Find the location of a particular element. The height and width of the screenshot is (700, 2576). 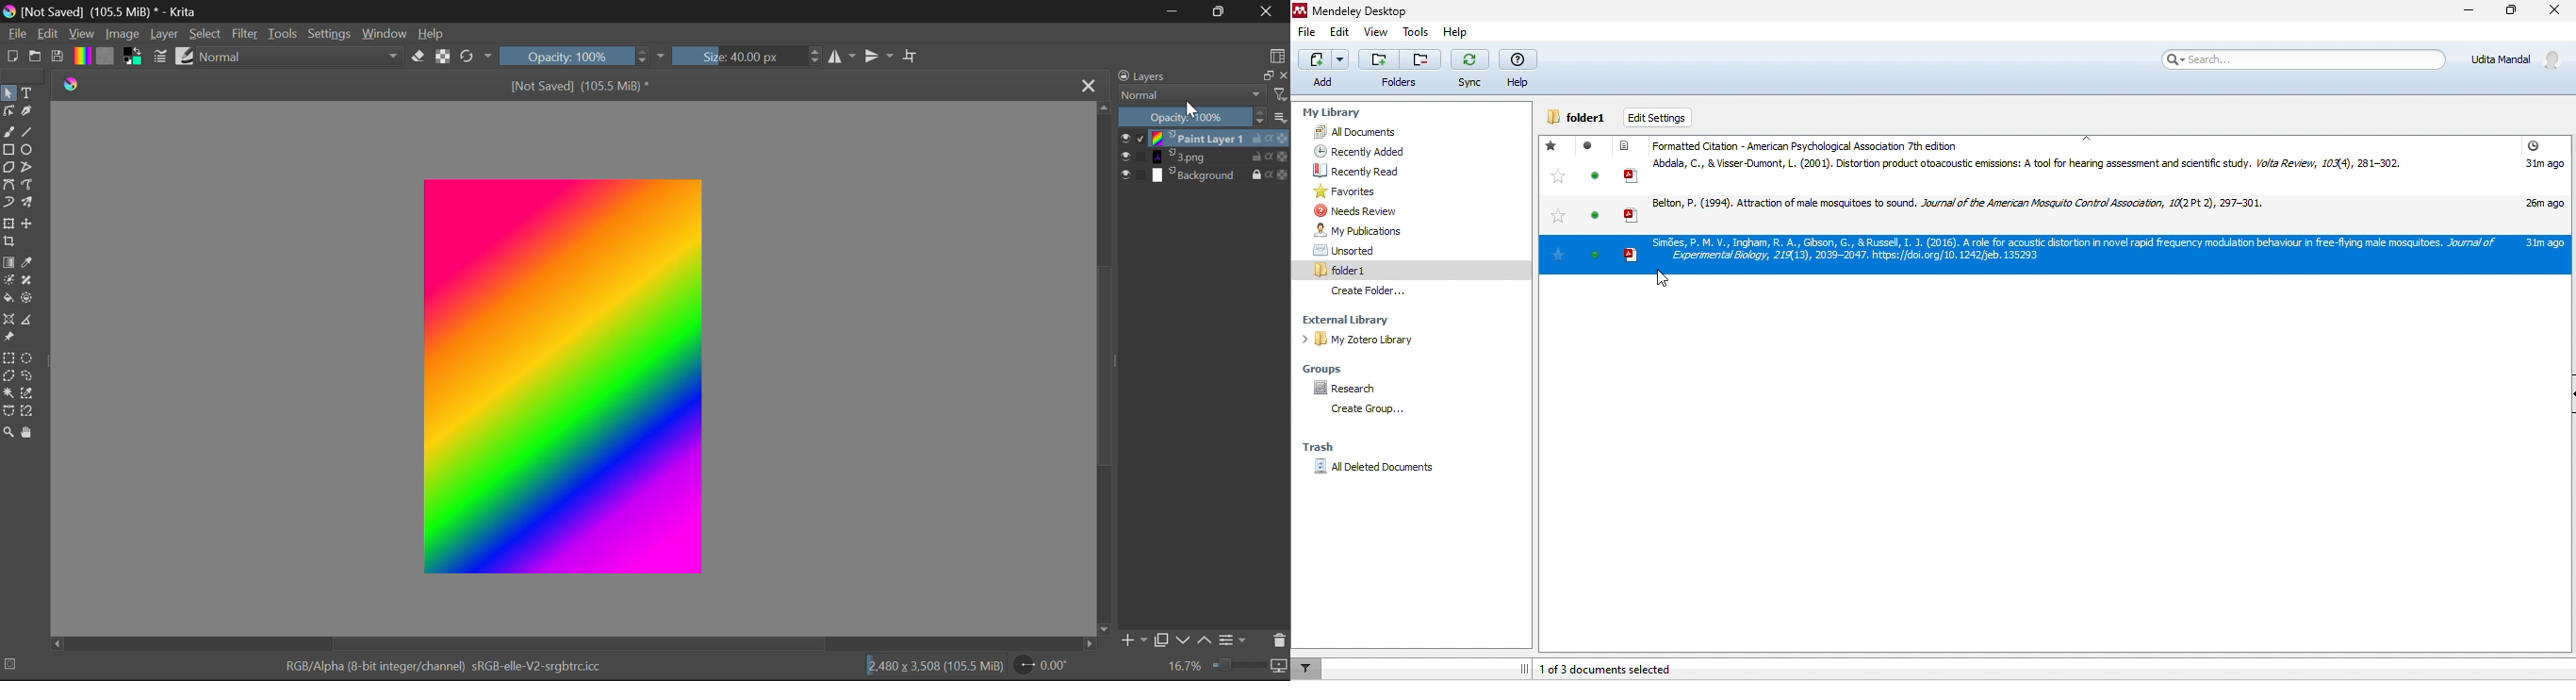

lock layer is located at coordinates (1262, 139).